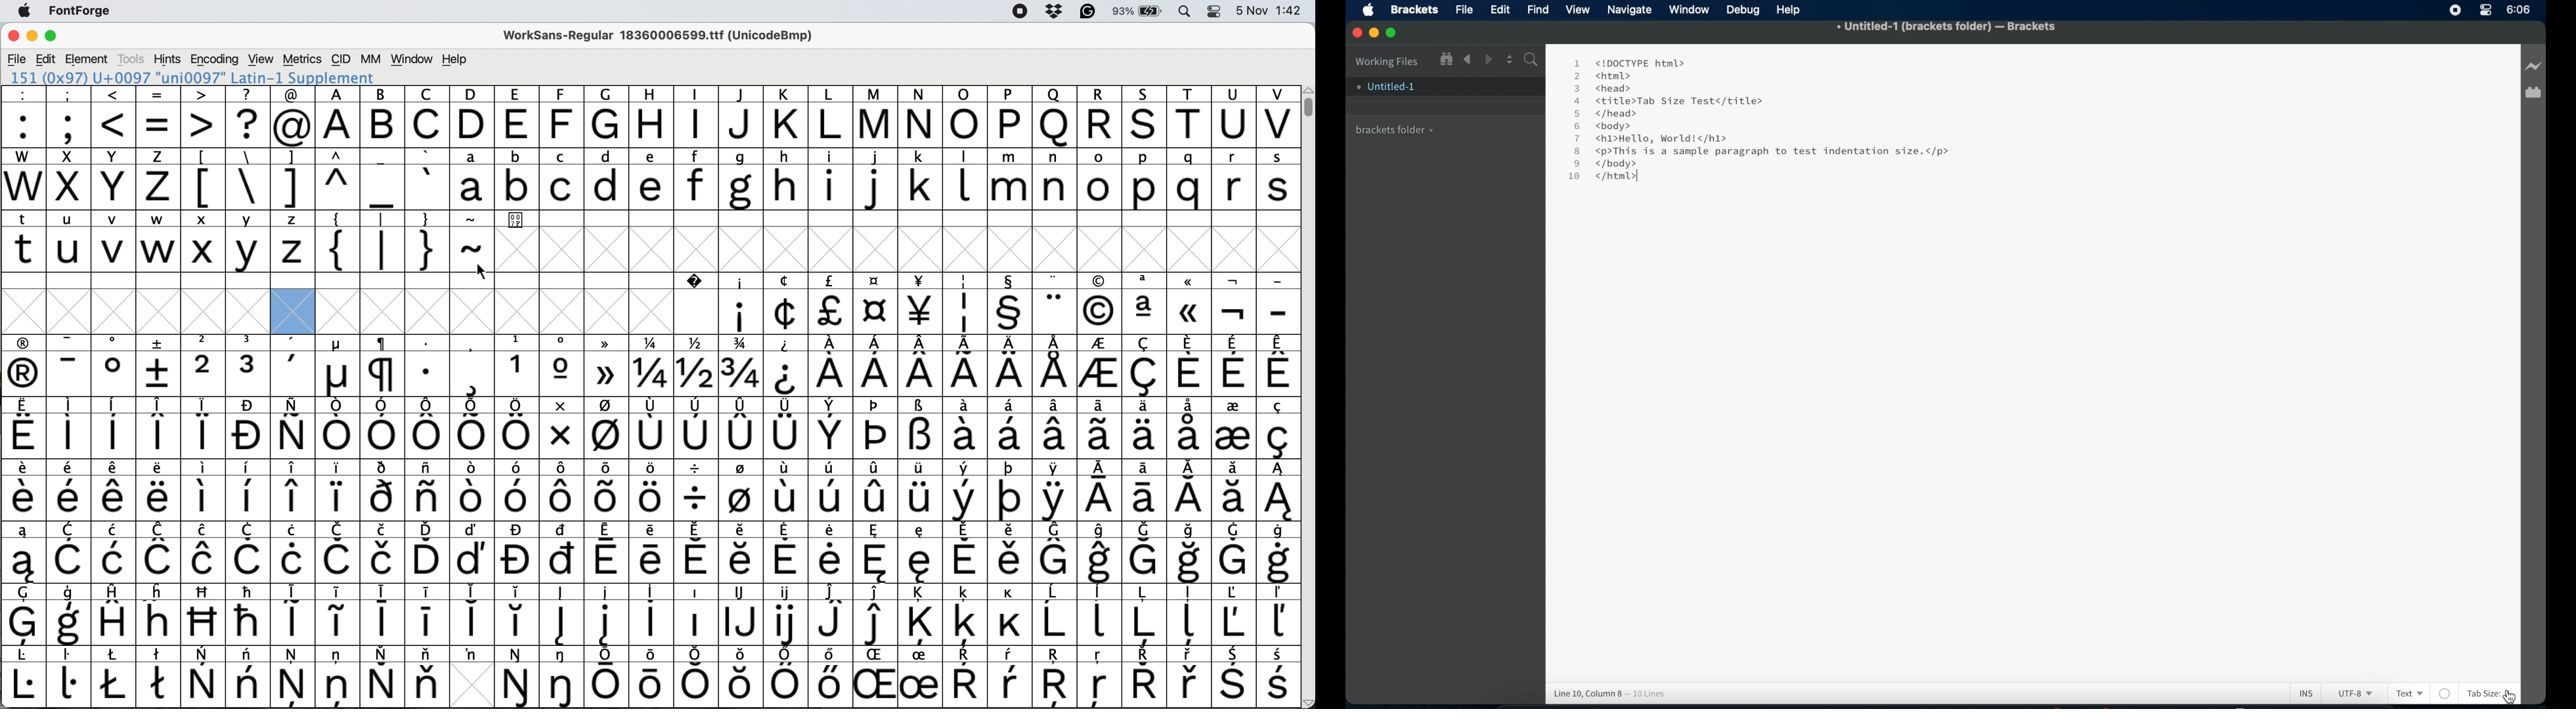  Describe the element at coordinates (24, 366) in the screenshot. I see `symbol` at that location.